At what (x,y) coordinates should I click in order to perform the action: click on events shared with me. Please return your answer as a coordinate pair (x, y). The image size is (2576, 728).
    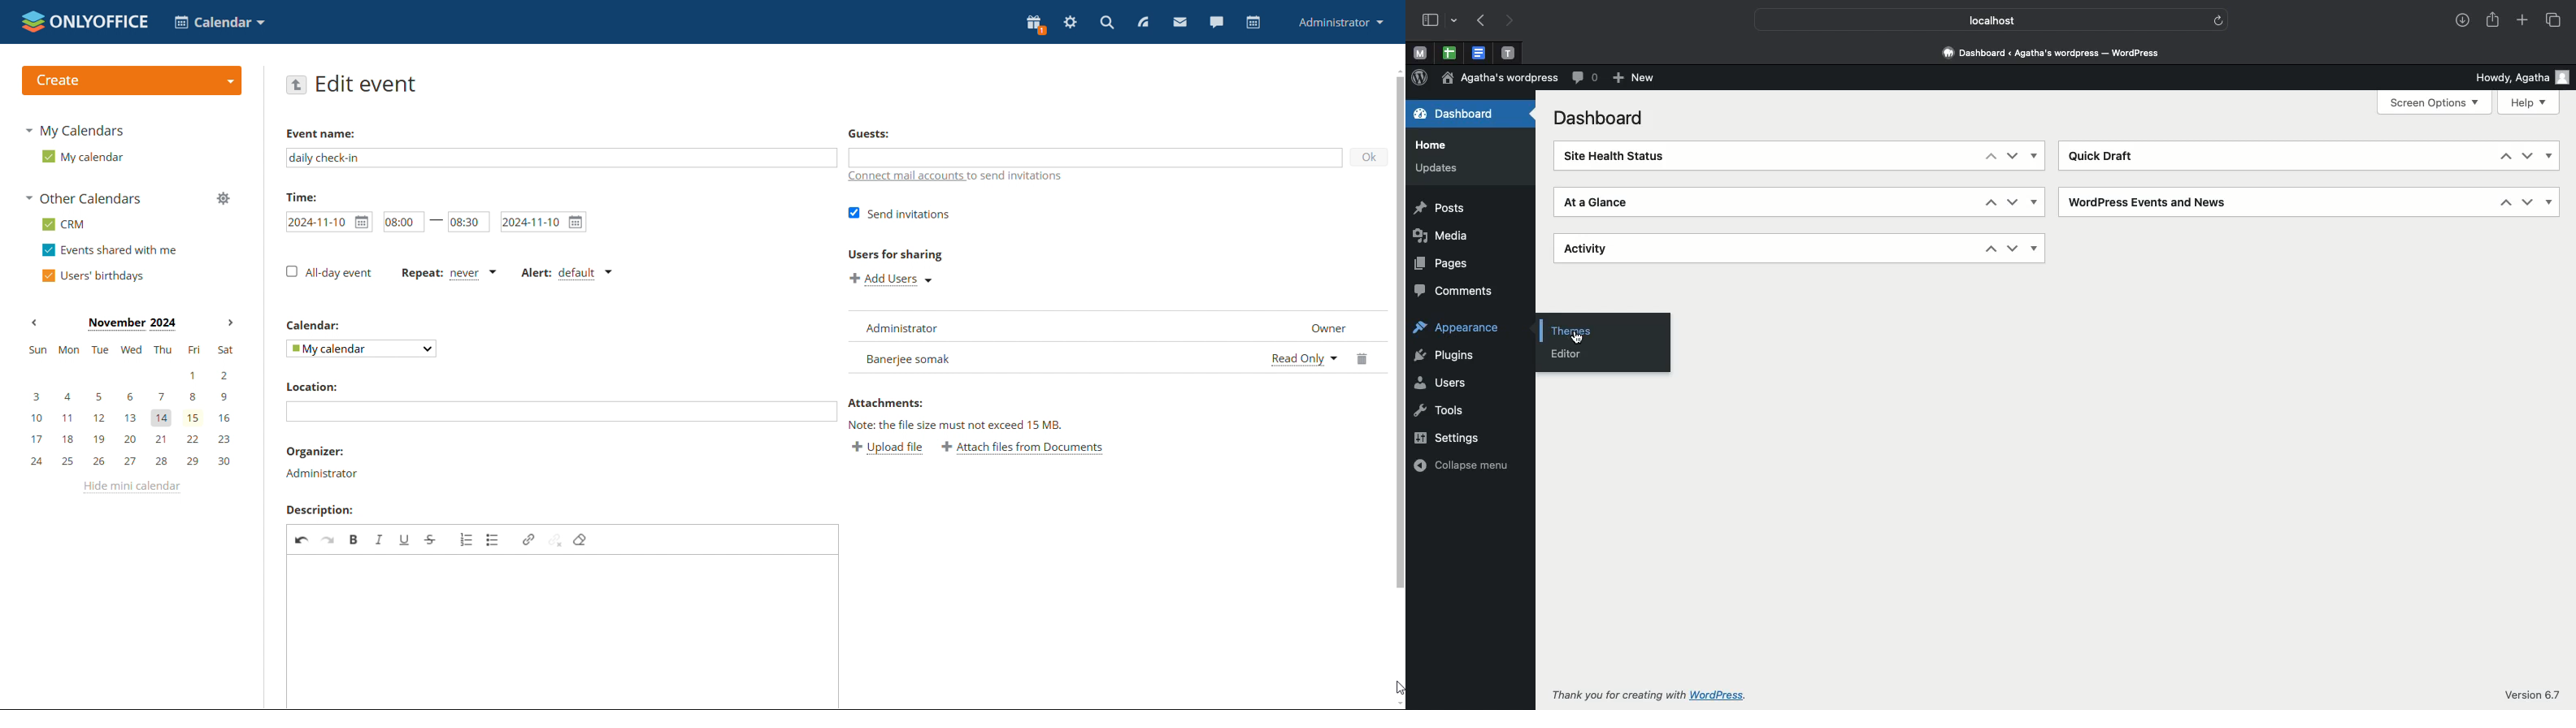
    Looking at the image, I should click on (110, 250).